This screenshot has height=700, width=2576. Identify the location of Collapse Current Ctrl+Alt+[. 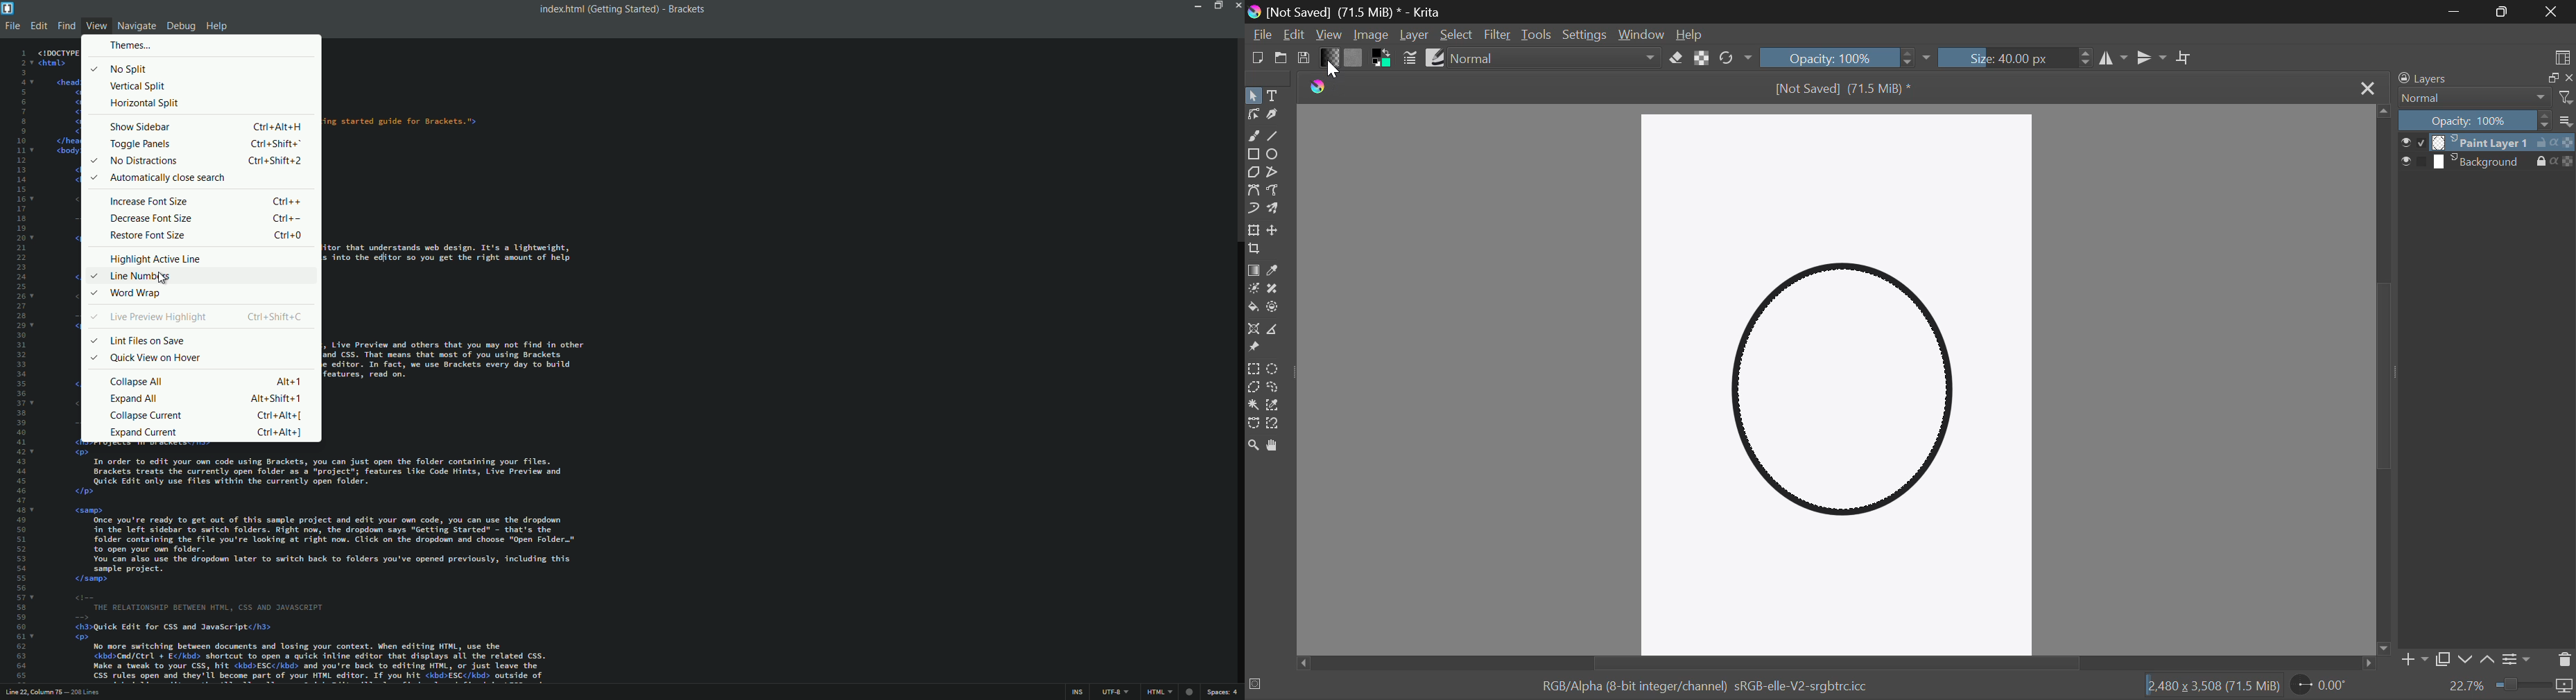
(207, 415).